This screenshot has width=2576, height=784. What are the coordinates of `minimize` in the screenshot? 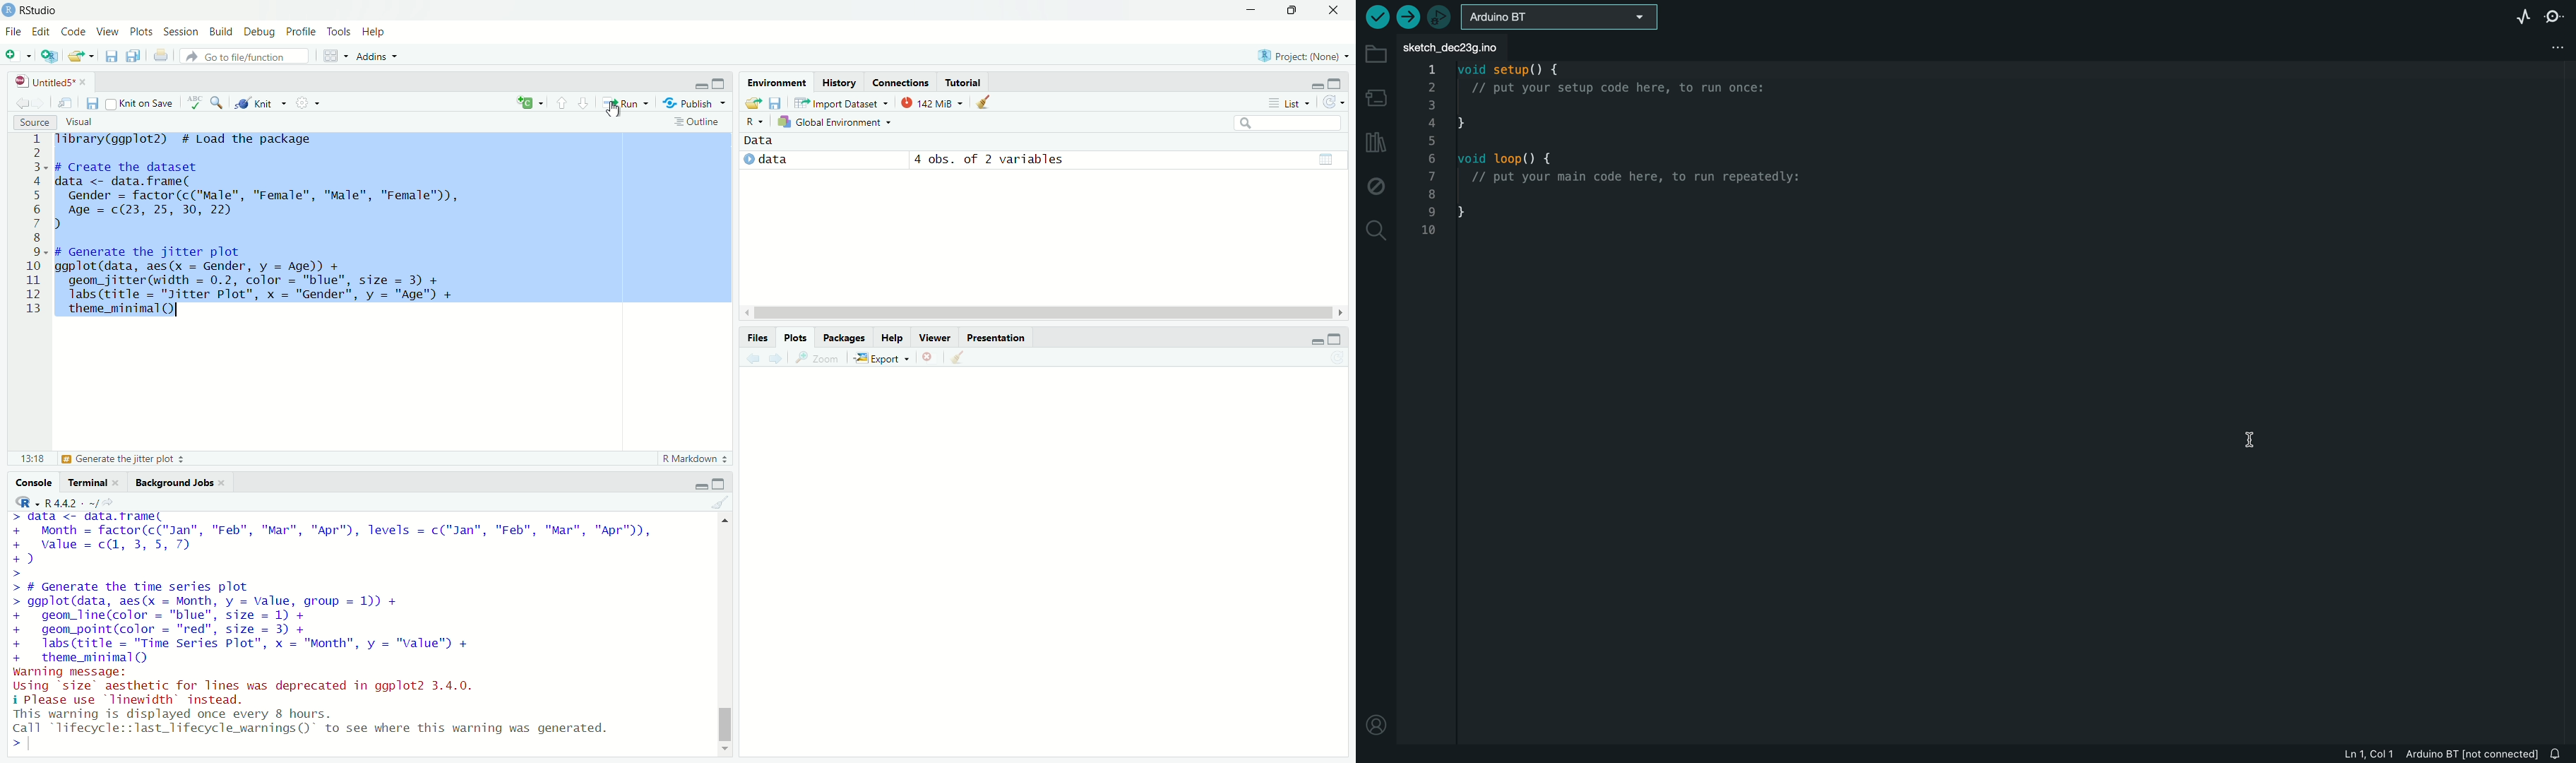 It's located at (700, 82).